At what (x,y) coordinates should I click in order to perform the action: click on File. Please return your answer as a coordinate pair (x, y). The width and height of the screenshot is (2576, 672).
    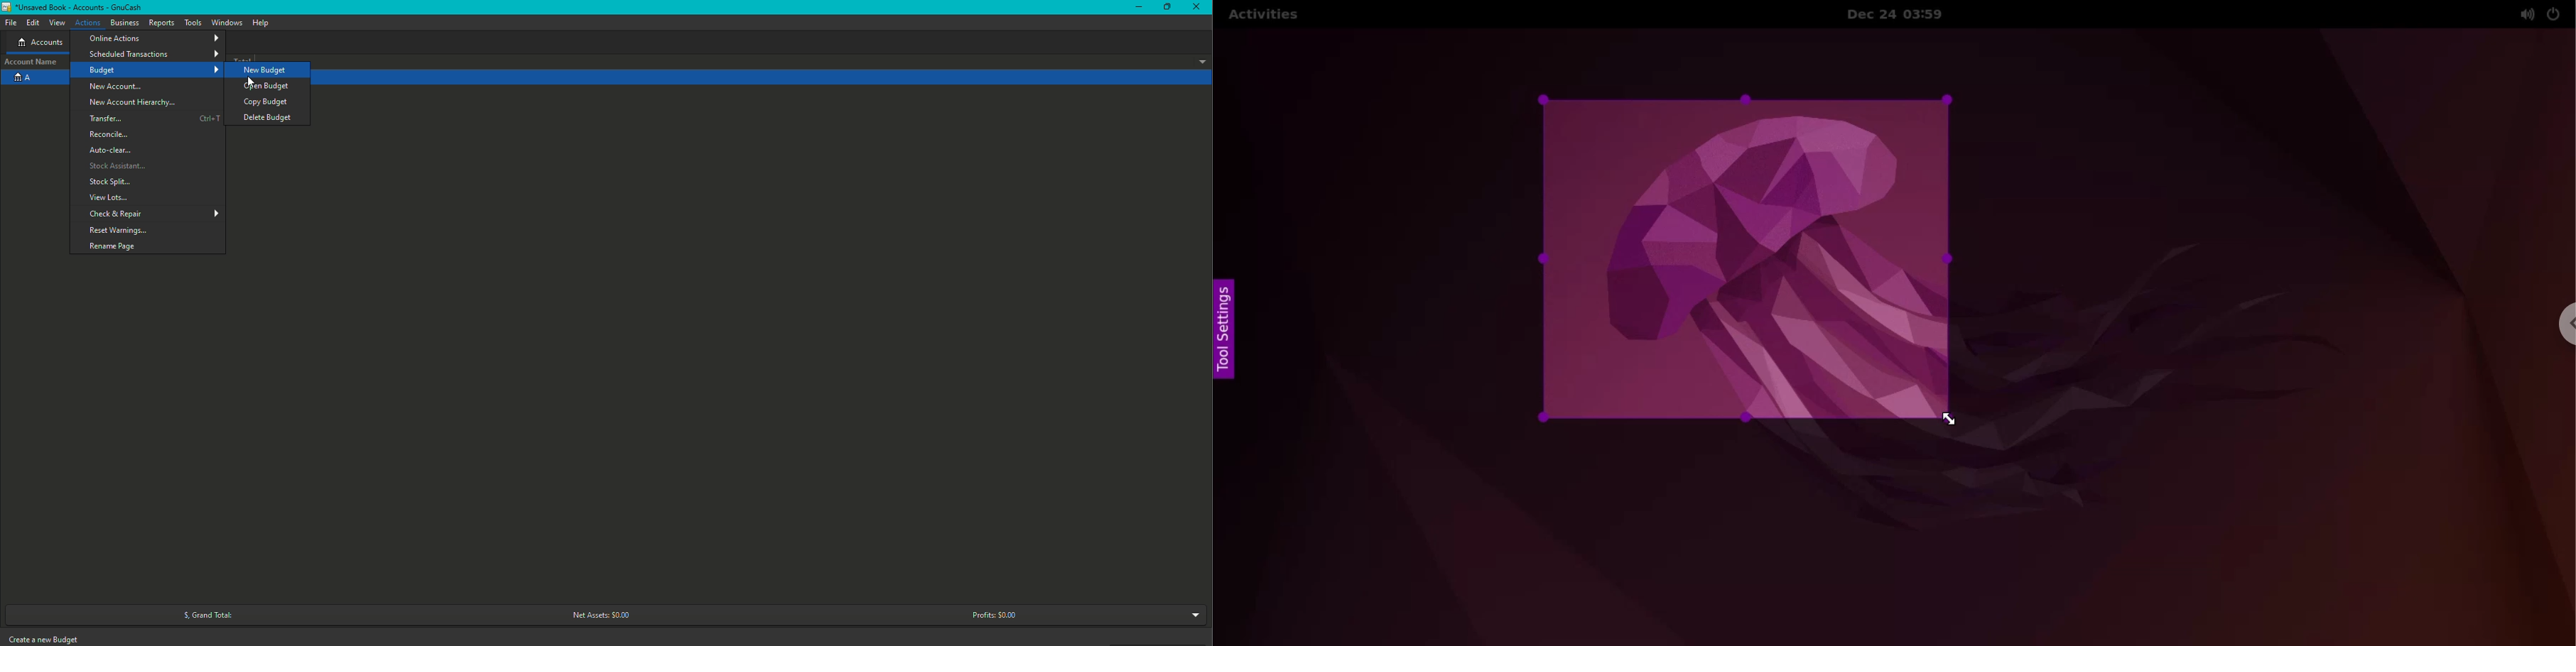
    Looking at the image, I should click on (9, 22).